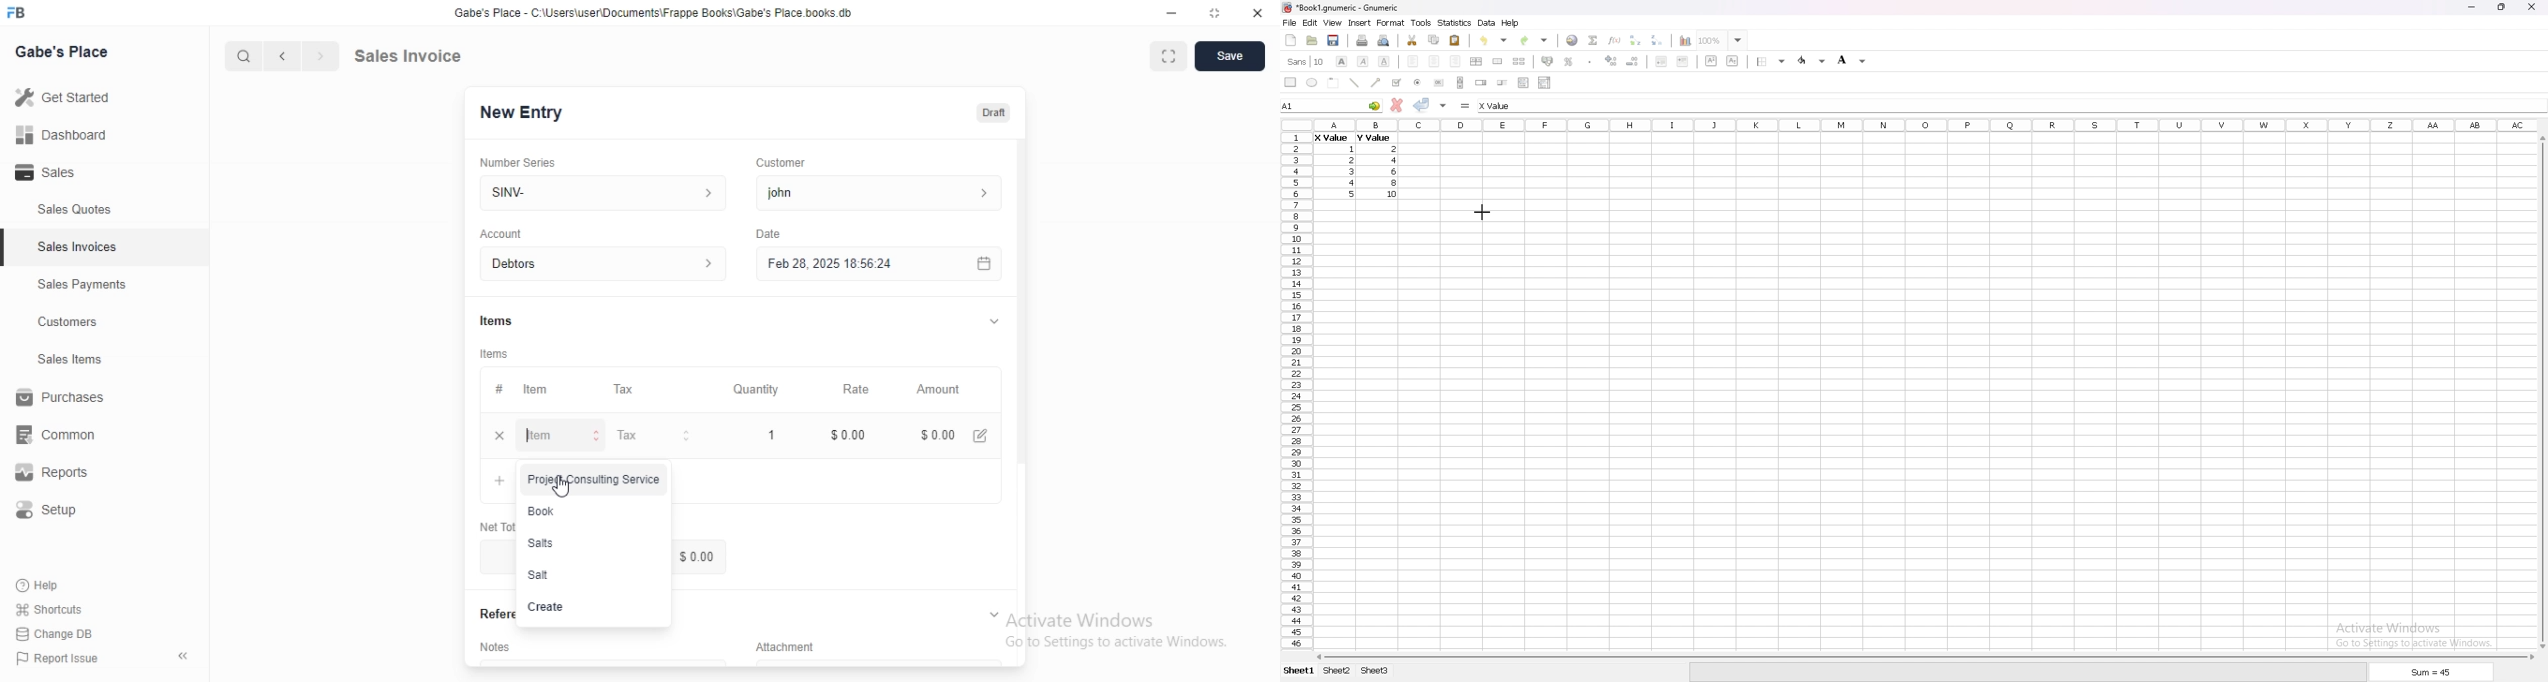  What do you see at coordinates (579, 513) in the screenshot?
I see `Book` at bounding box center [579, 513].